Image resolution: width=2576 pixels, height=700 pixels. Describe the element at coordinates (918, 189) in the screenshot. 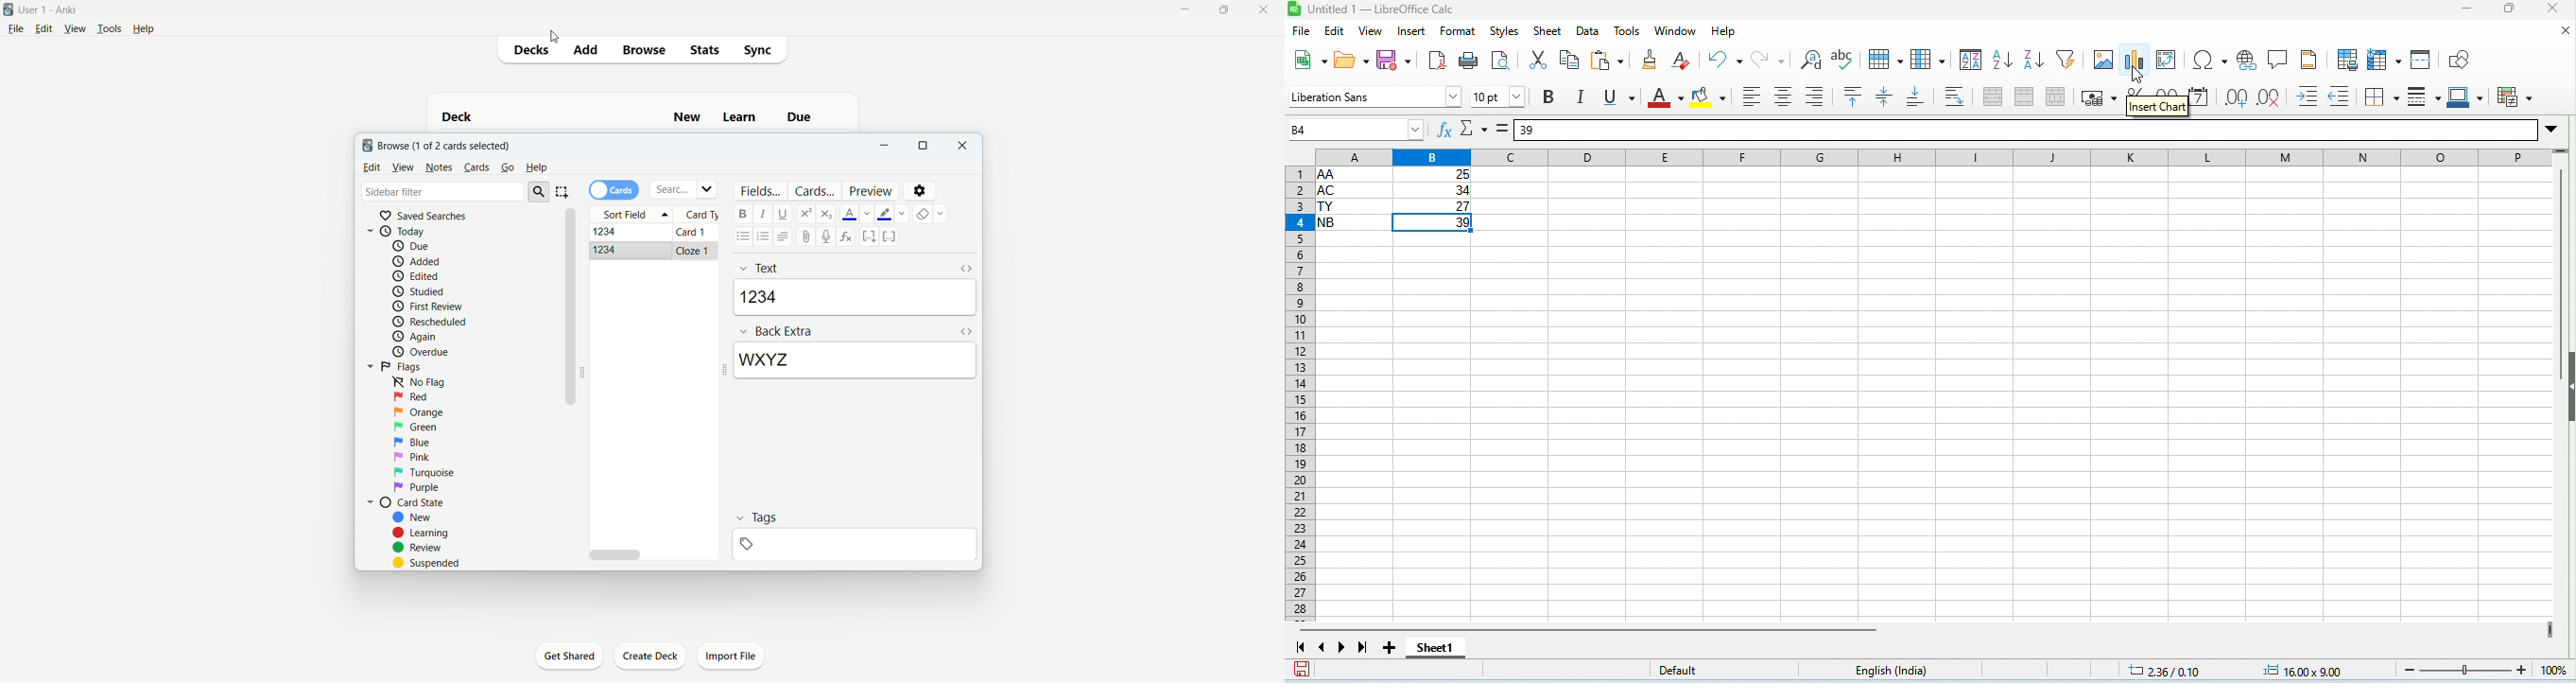

I see `settings` at that location.